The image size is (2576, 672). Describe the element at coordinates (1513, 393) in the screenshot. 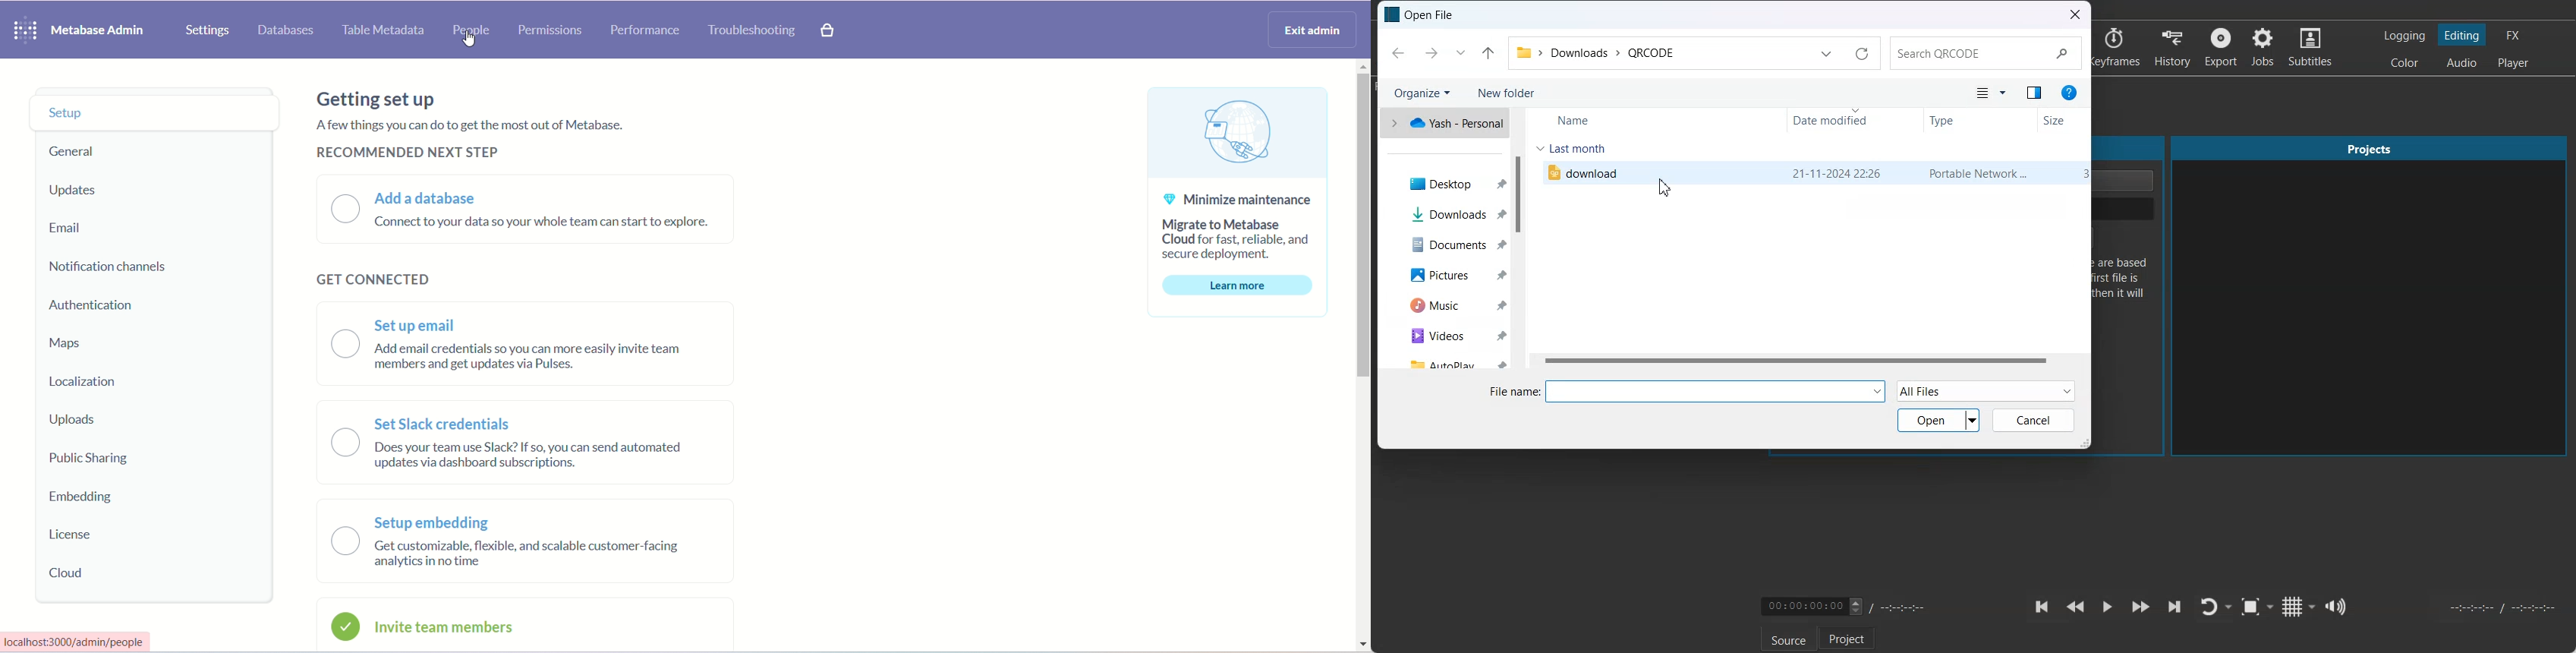

I see `File name` at that location.